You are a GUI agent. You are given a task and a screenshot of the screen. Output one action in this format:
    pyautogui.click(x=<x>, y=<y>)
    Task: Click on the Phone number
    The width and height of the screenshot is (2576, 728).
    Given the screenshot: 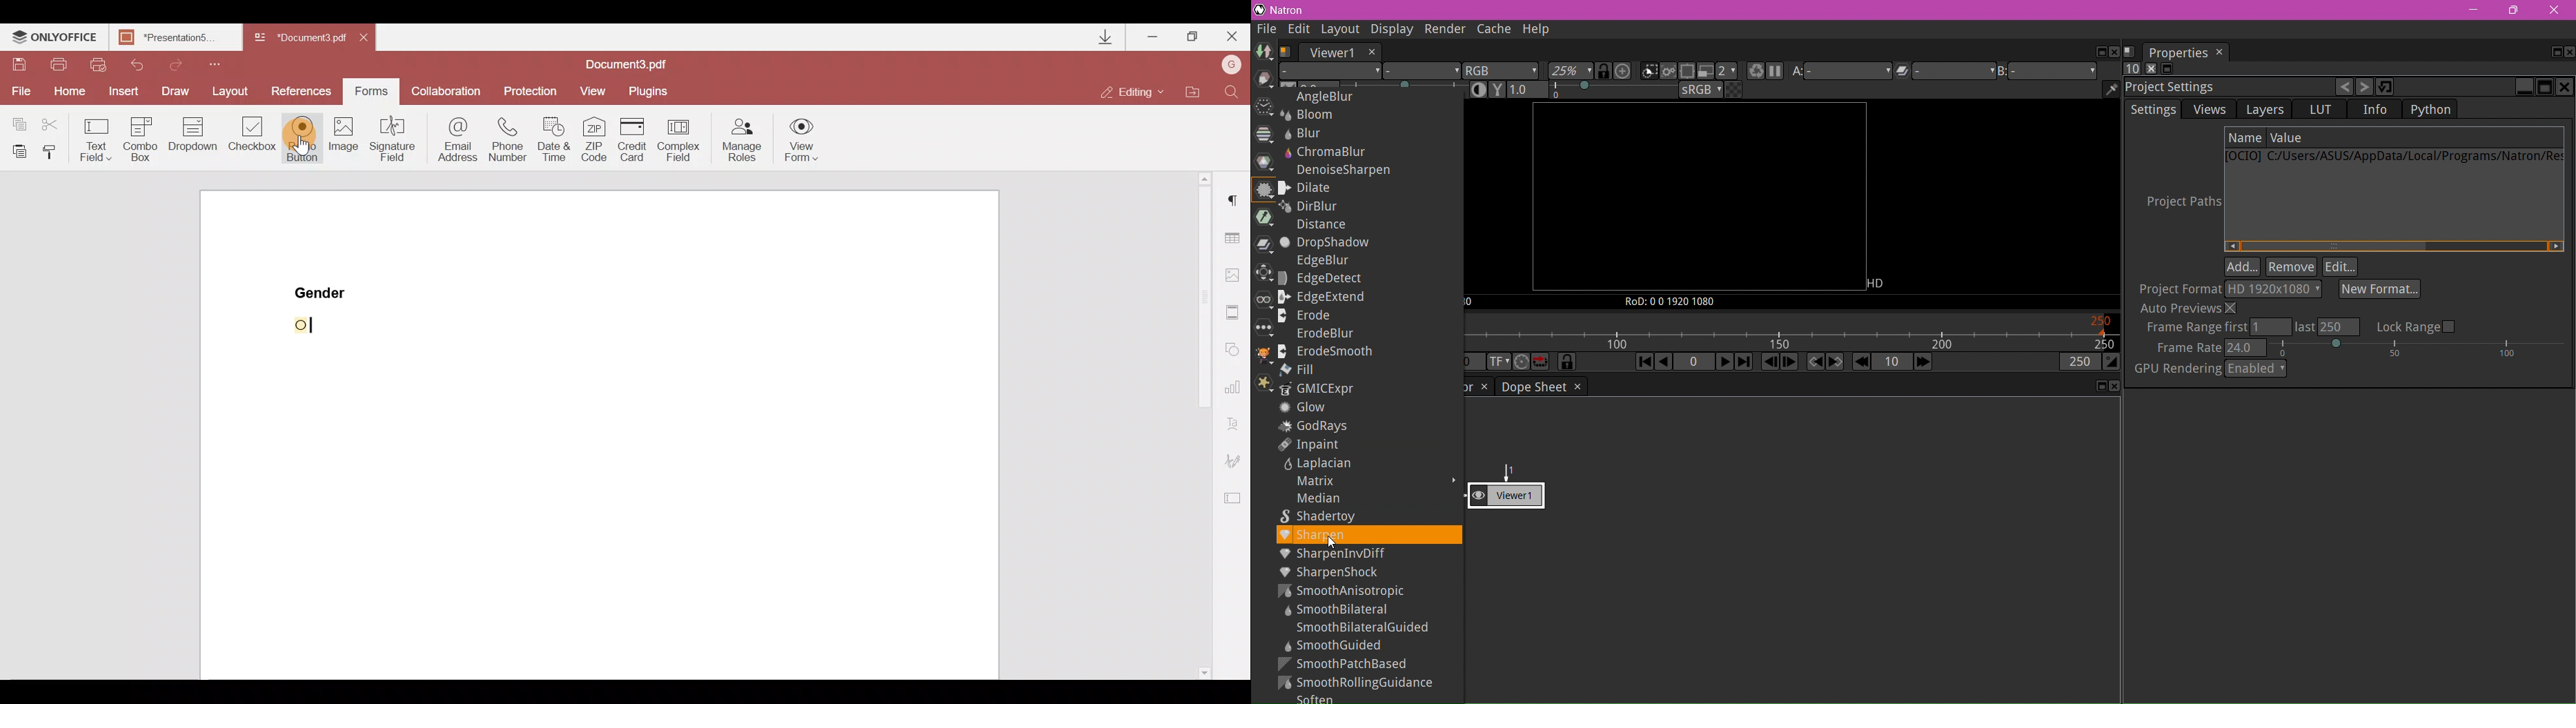 What is the action you would take?
    pyautogui.click(x=513, y=138)
    